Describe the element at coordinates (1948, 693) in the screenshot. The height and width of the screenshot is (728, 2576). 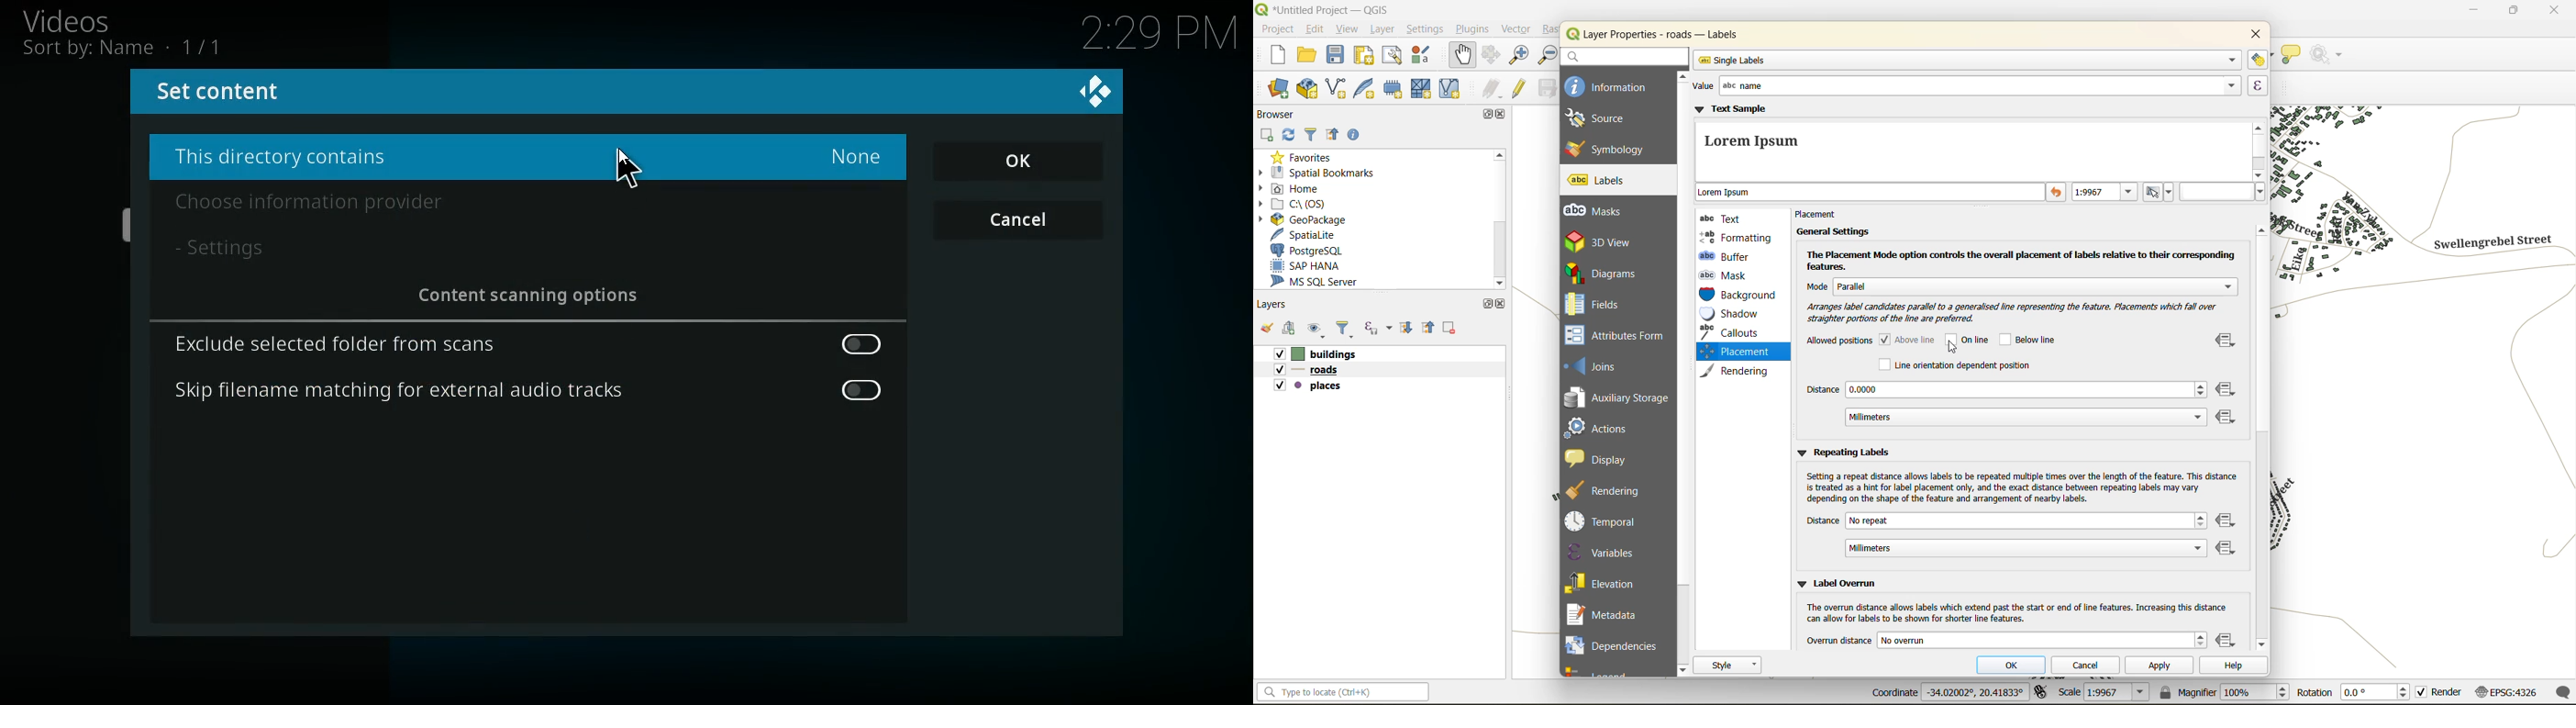
I see `coordinates` at that location.